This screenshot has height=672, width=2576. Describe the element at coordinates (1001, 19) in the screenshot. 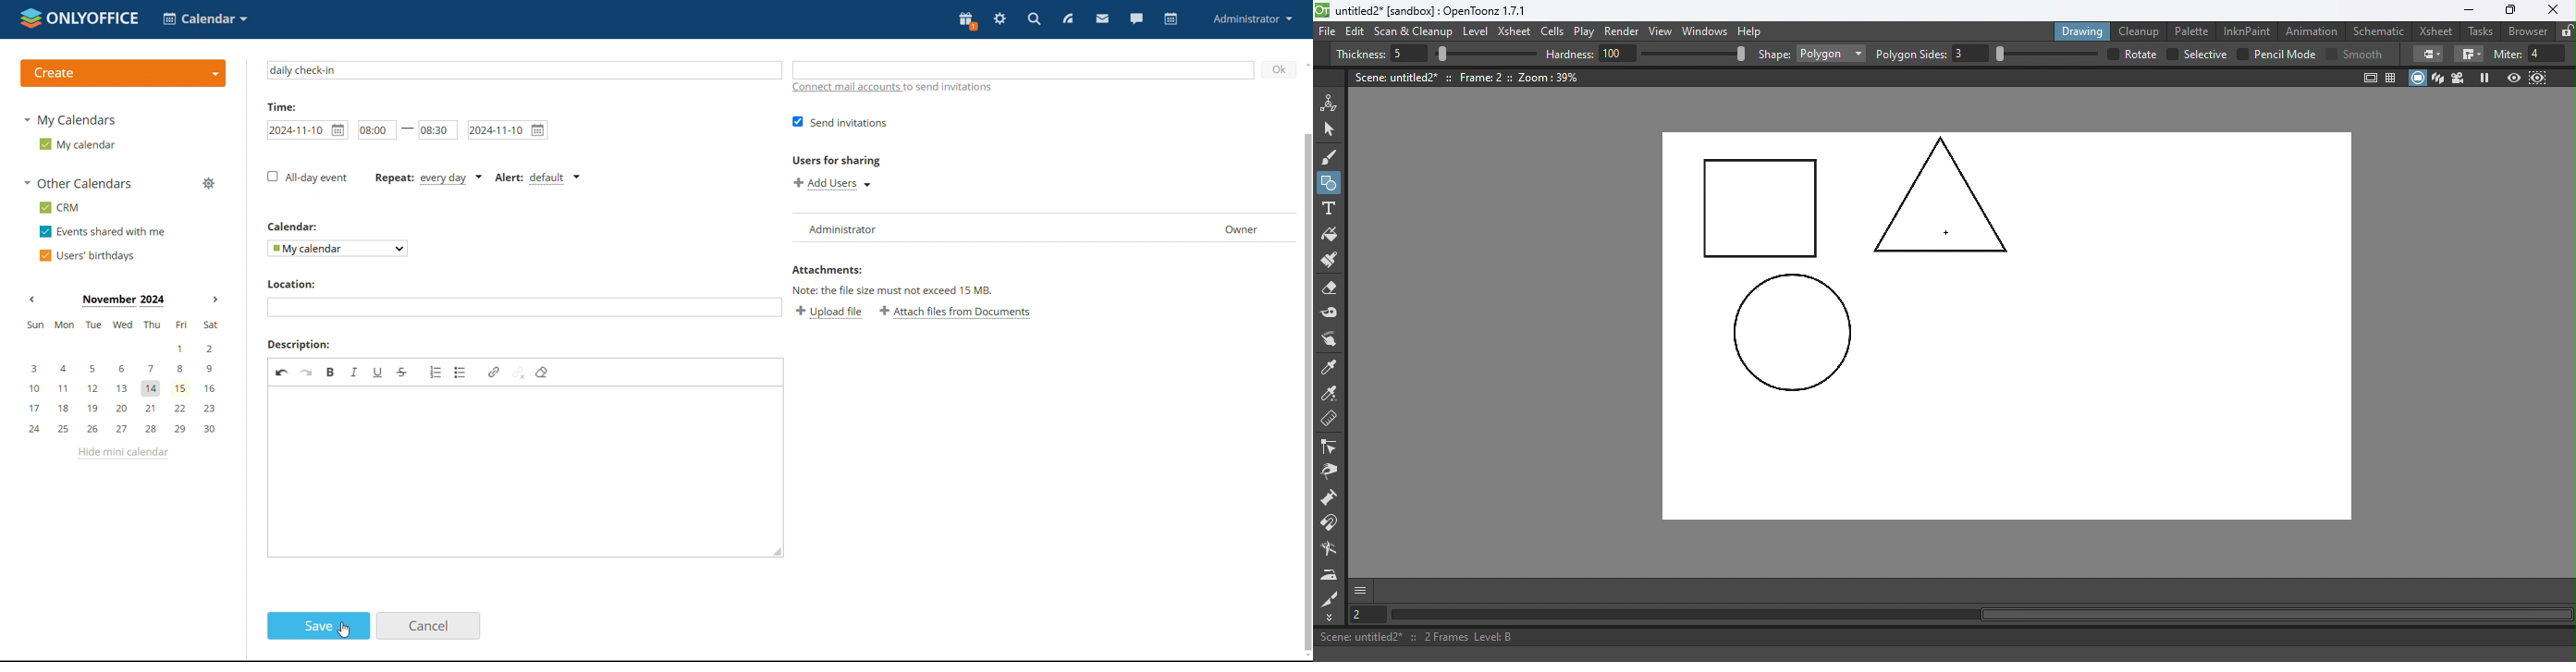

I see `settings` at that location.